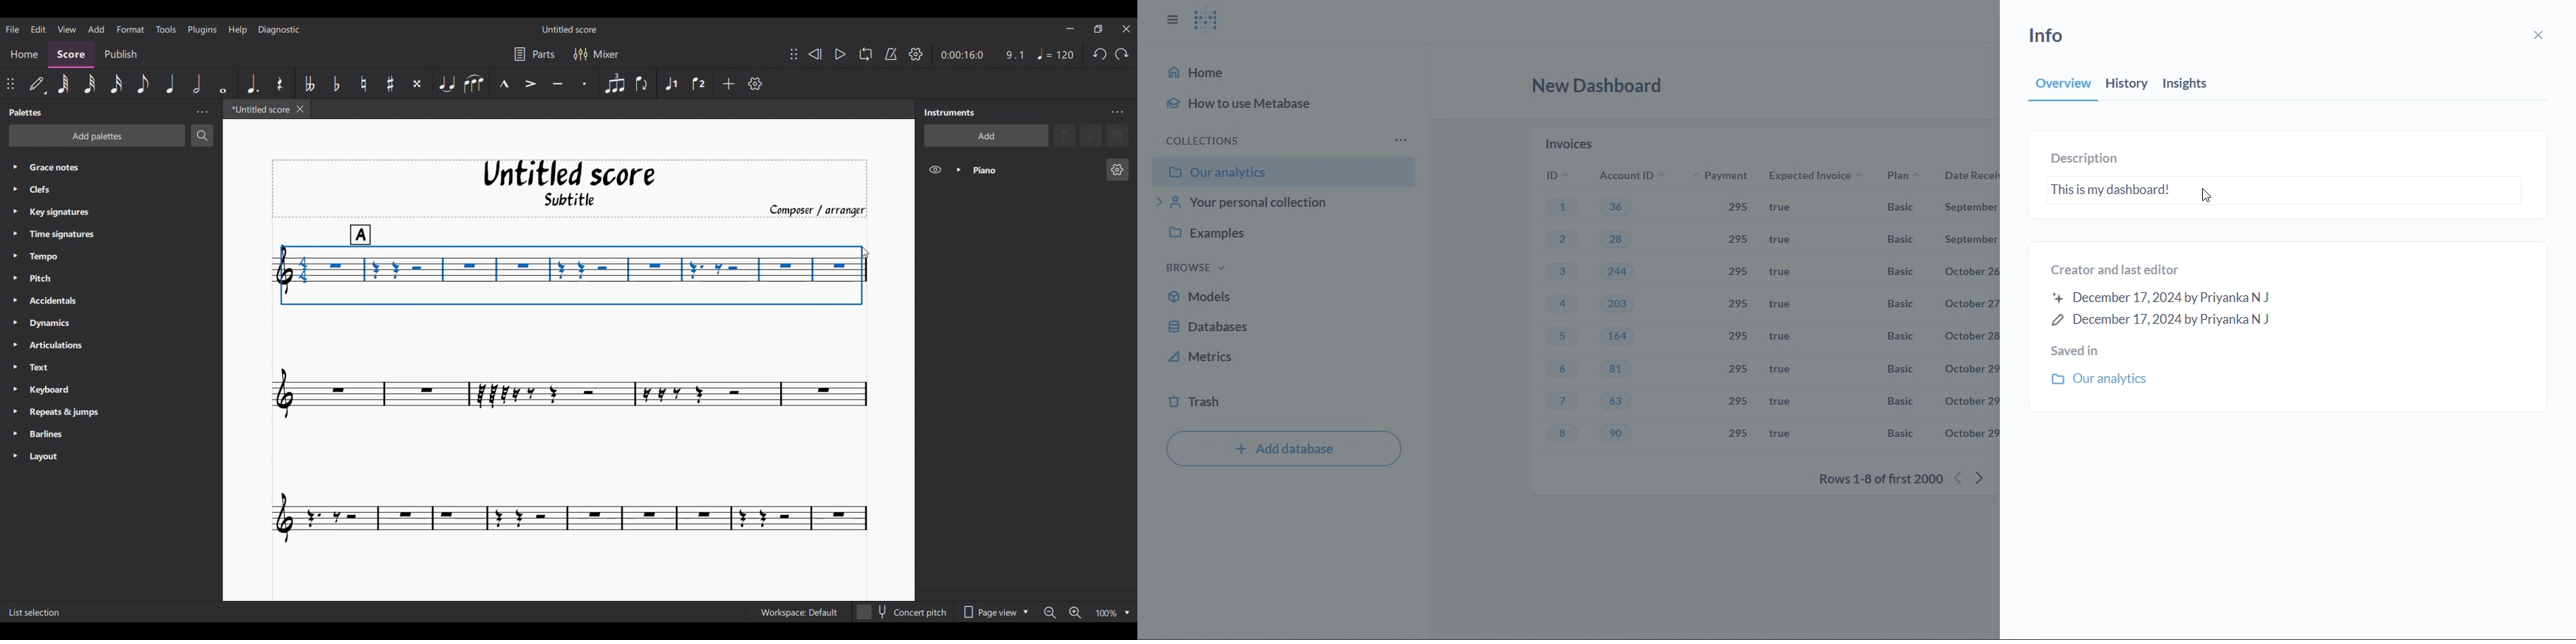  I want to click on Pitch, so click(68, 277).